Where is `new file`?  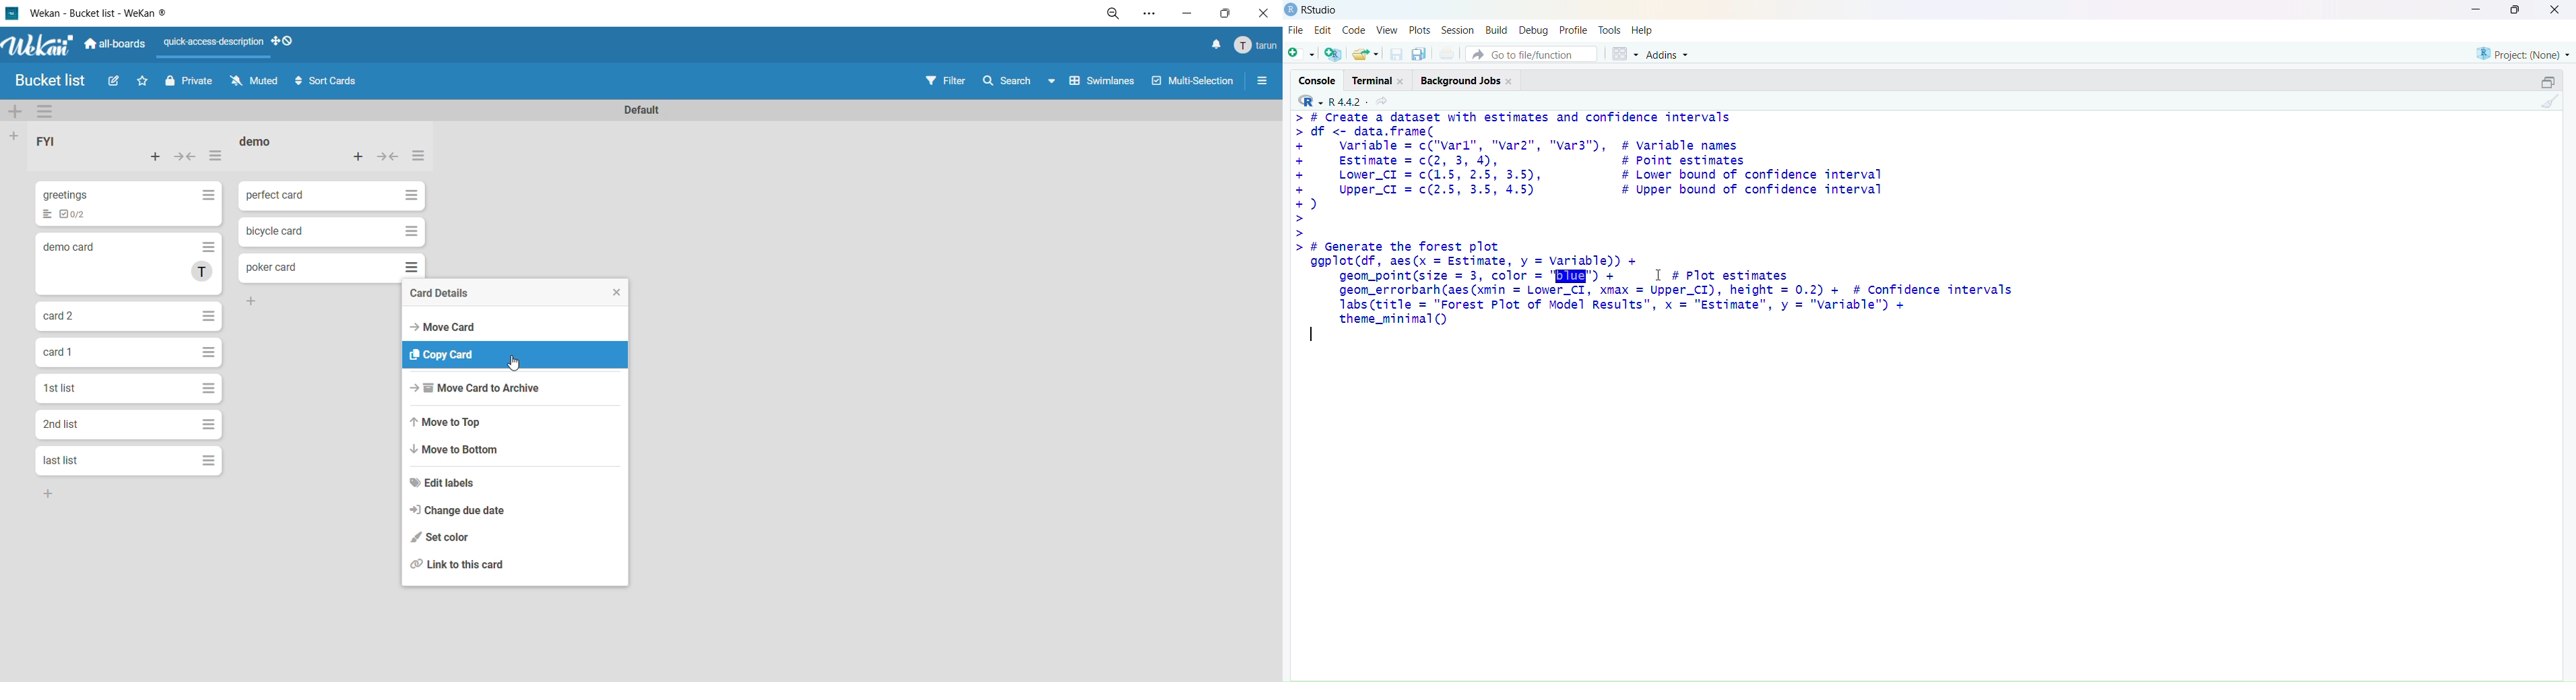
new file is located at coordinates (1301, 52).